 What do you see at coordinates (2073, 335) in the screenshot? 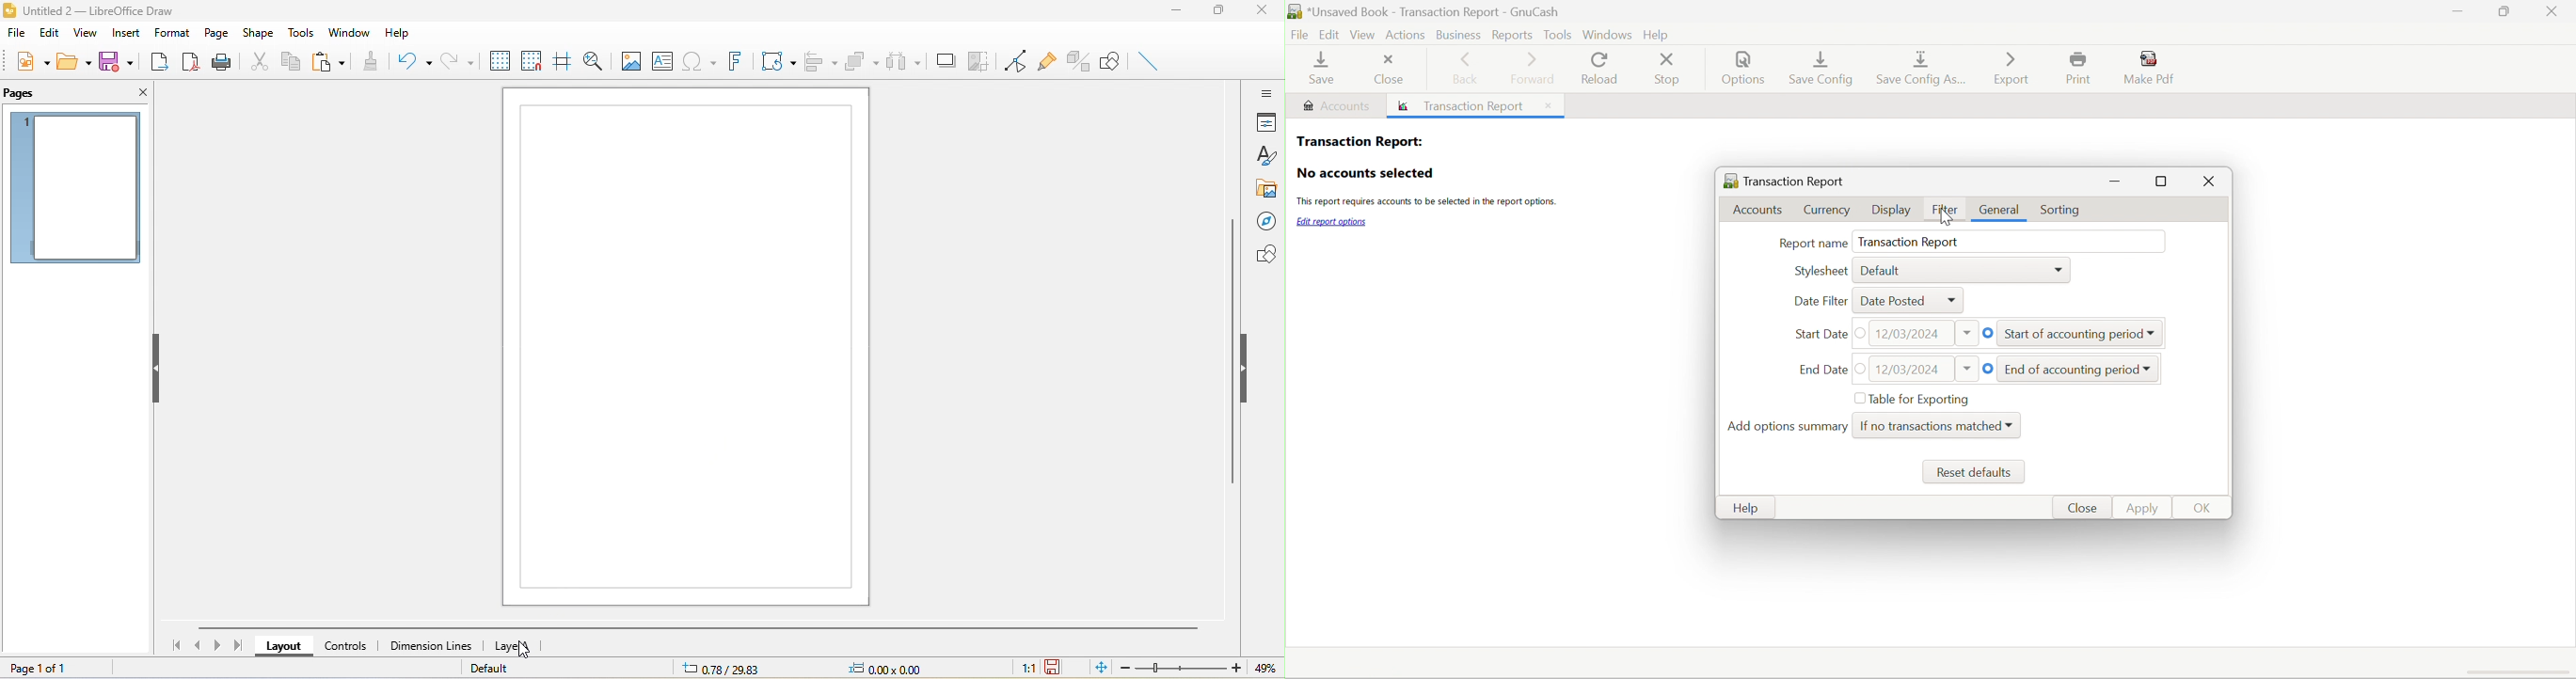
I see `Start of accounting period` at bounding box center [2073, 335].